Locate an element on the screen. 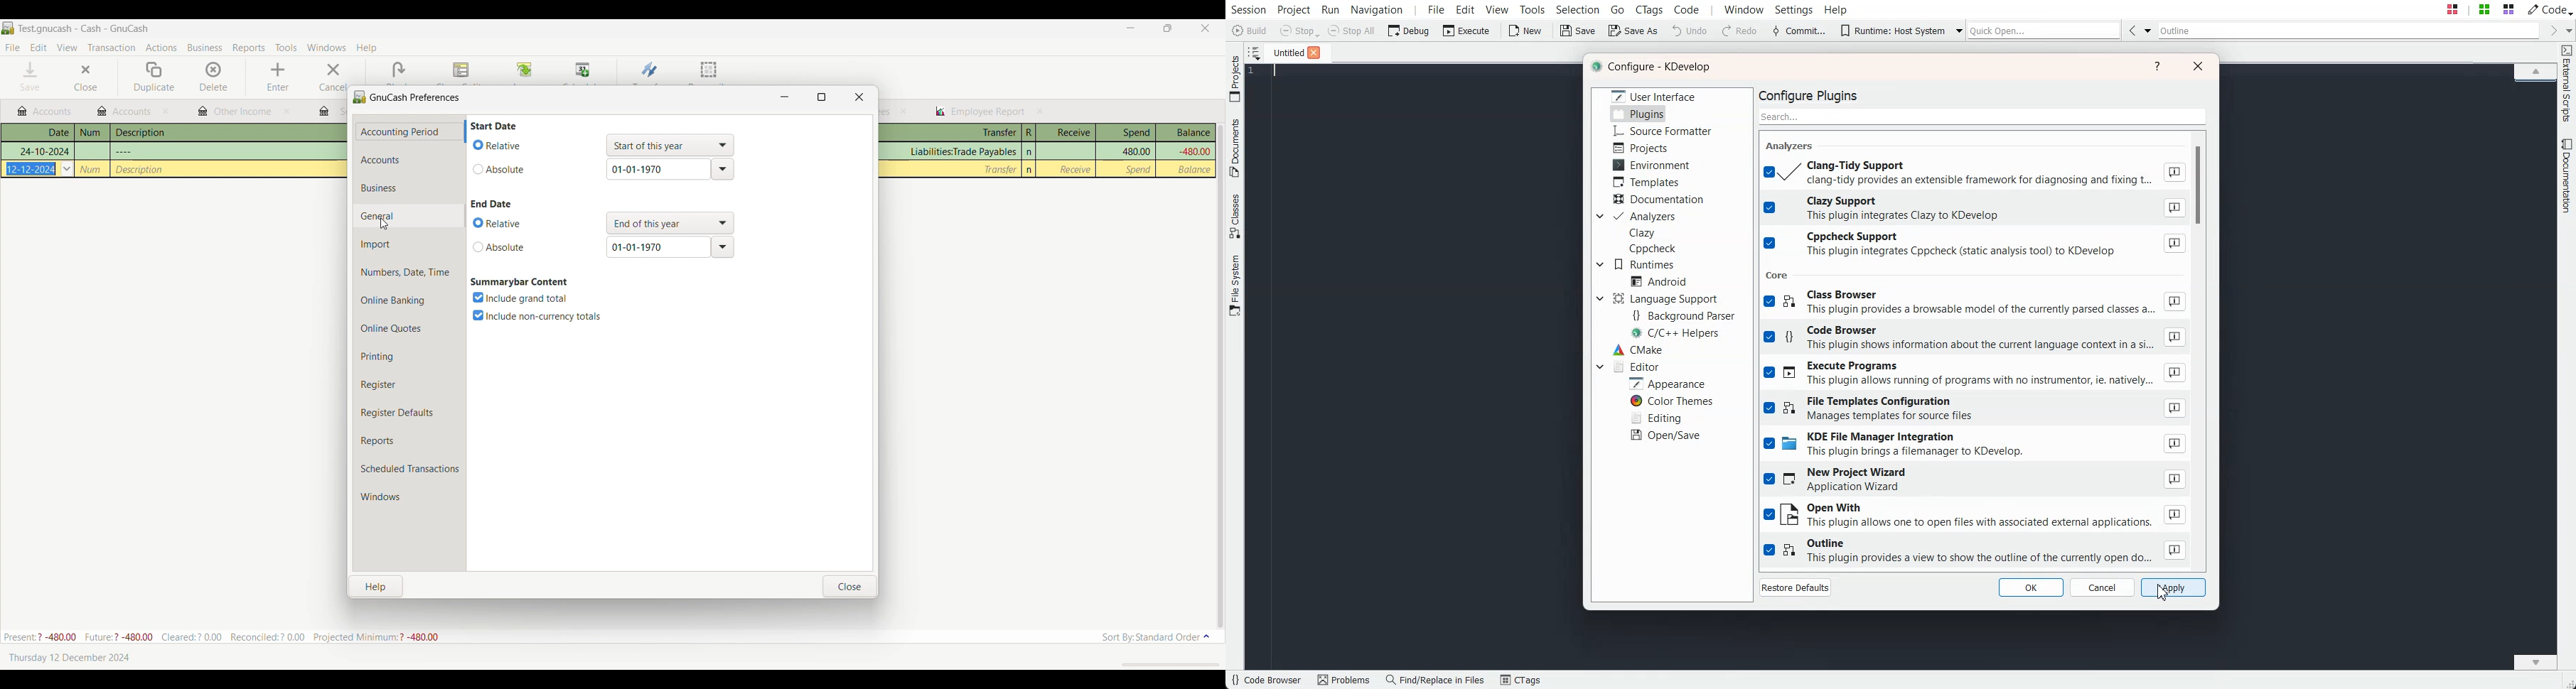 The image size is (2576, 700). Click to see calendar is located at coordinates (723, 247).